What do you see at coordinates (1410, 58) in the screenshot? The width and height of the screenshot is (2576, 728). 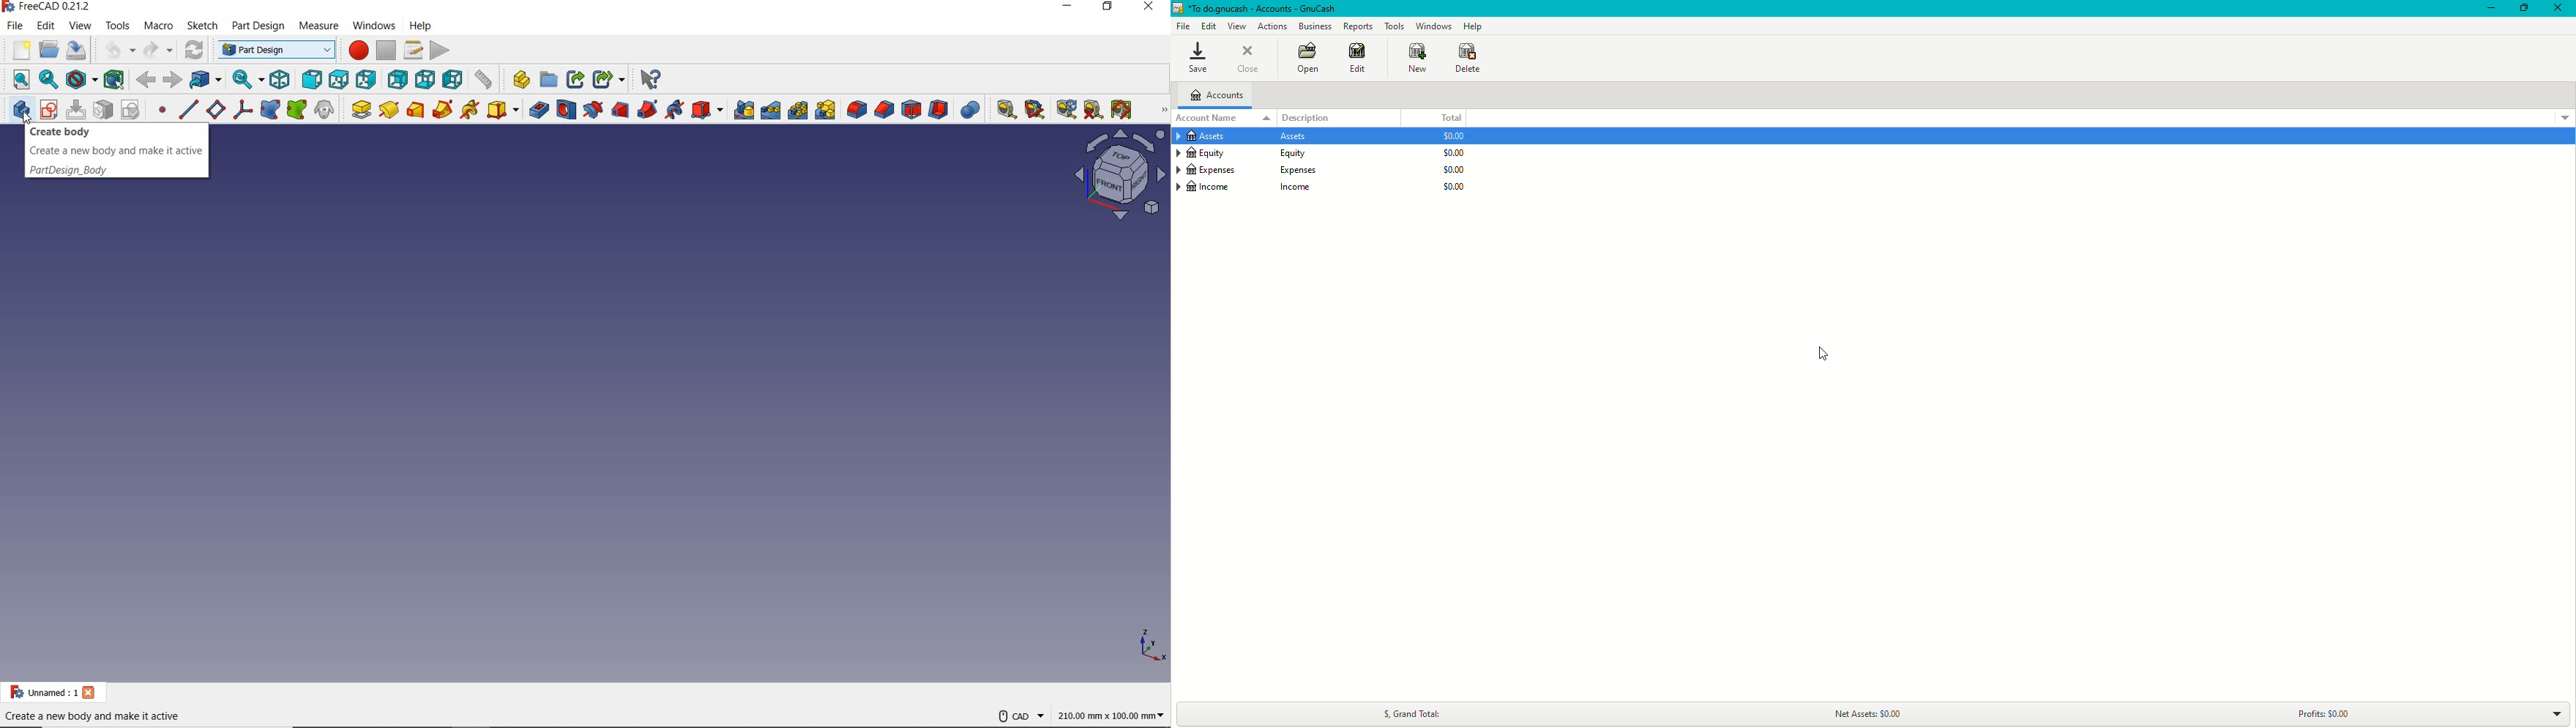 I see `New` at bounding box center [1410, 58].